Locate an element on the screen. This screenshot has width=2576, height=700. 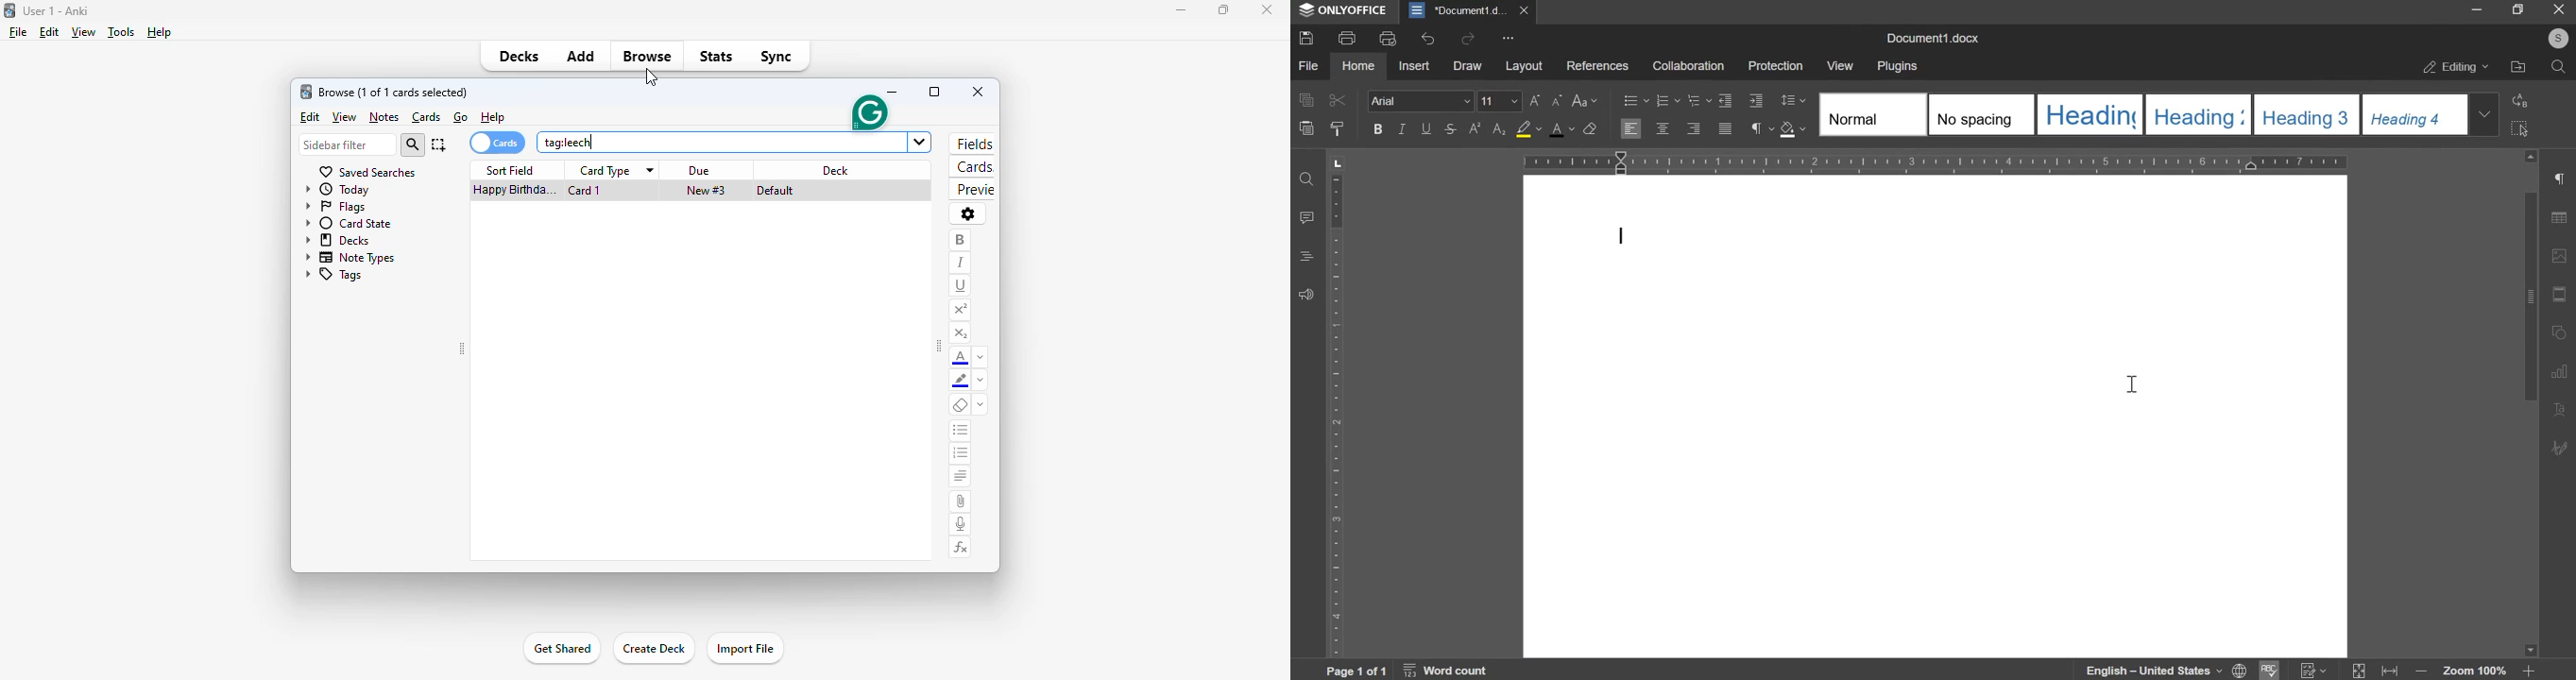
more is located at coordinates (1511, 40).